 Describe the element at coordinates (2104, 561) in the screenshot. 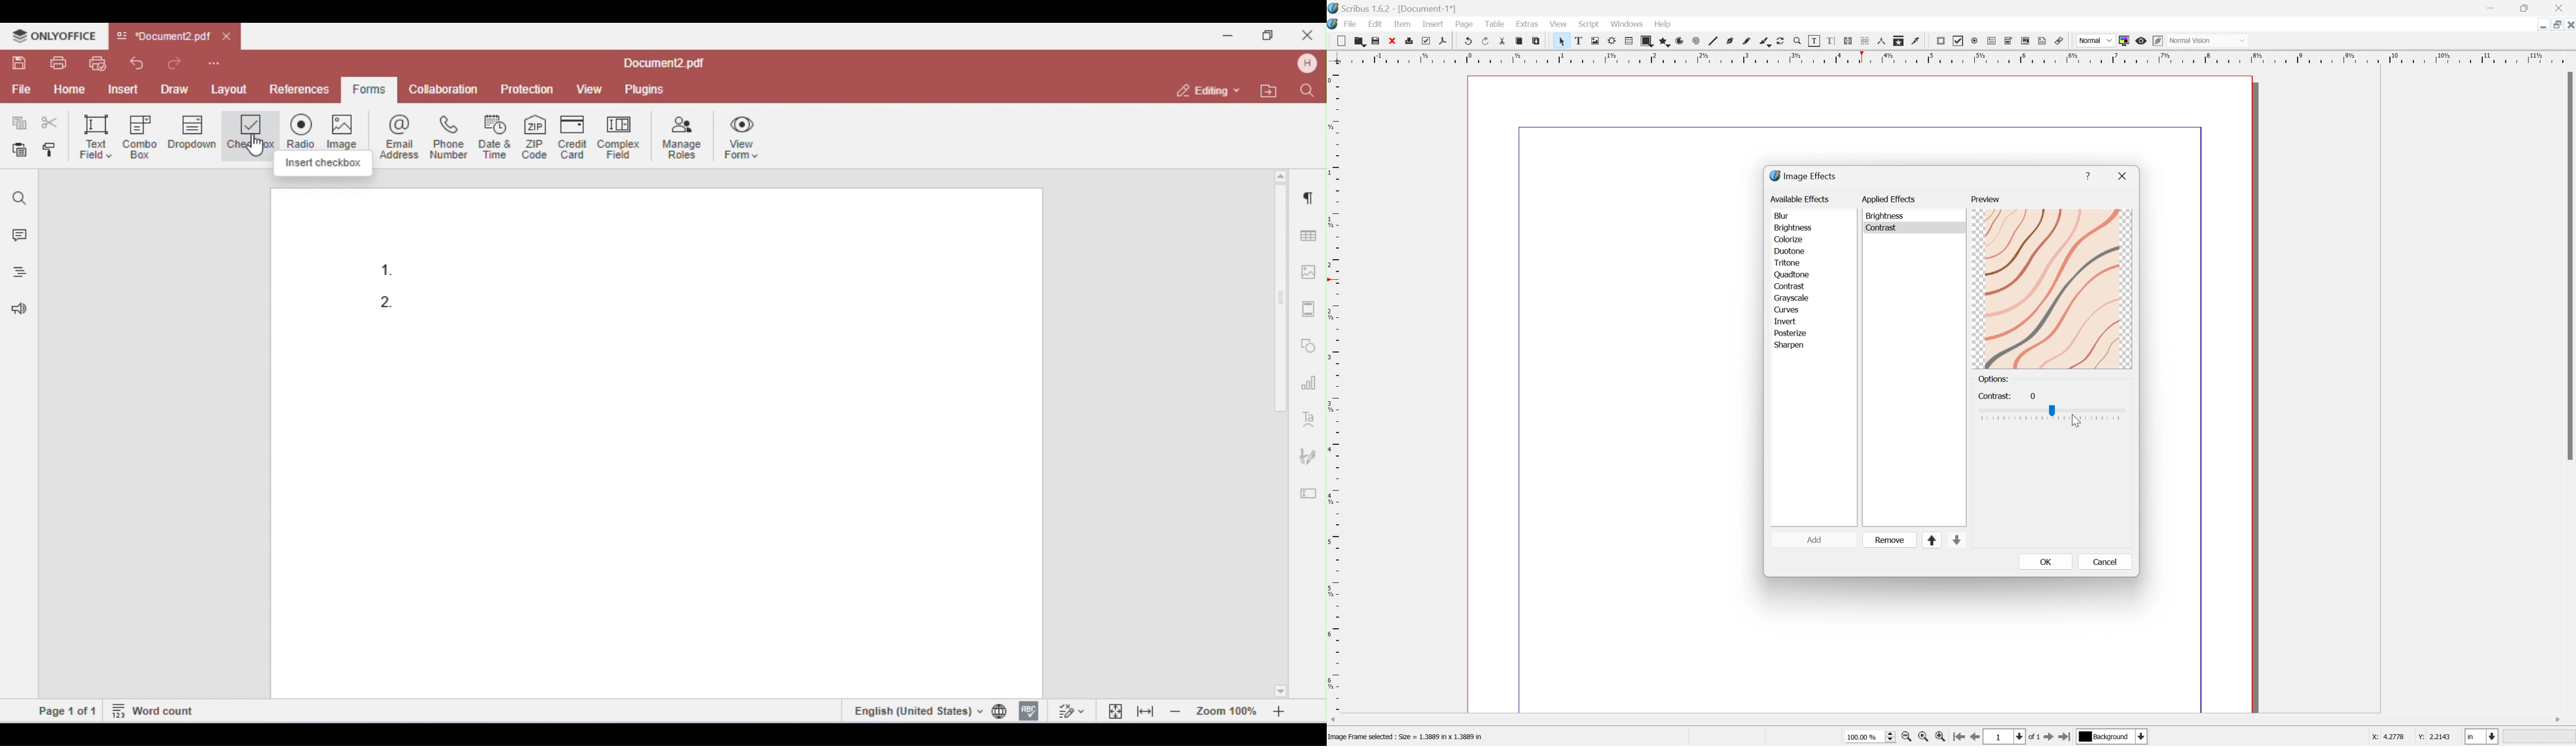

I see `cancel` at that location.